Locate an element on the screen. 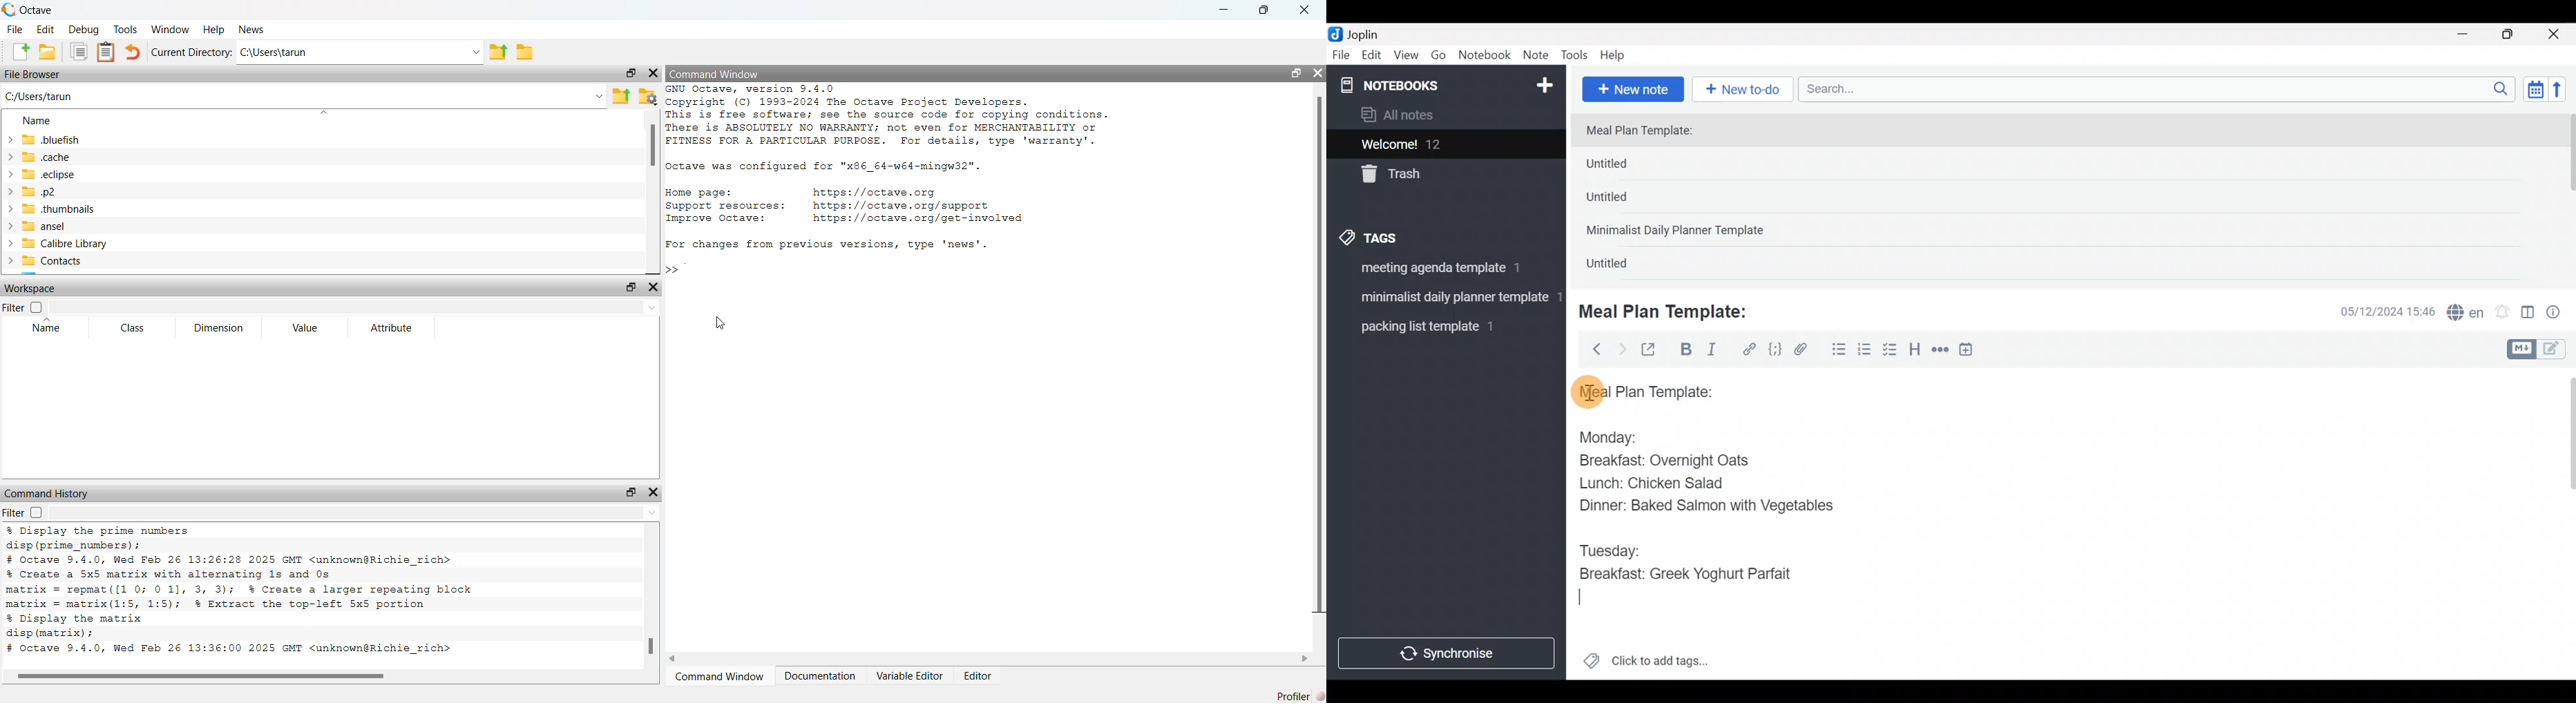 The height and width of the screenshot is (728, 2576). Lunch: Chicken Salad is located at coordinates (1650, 483).